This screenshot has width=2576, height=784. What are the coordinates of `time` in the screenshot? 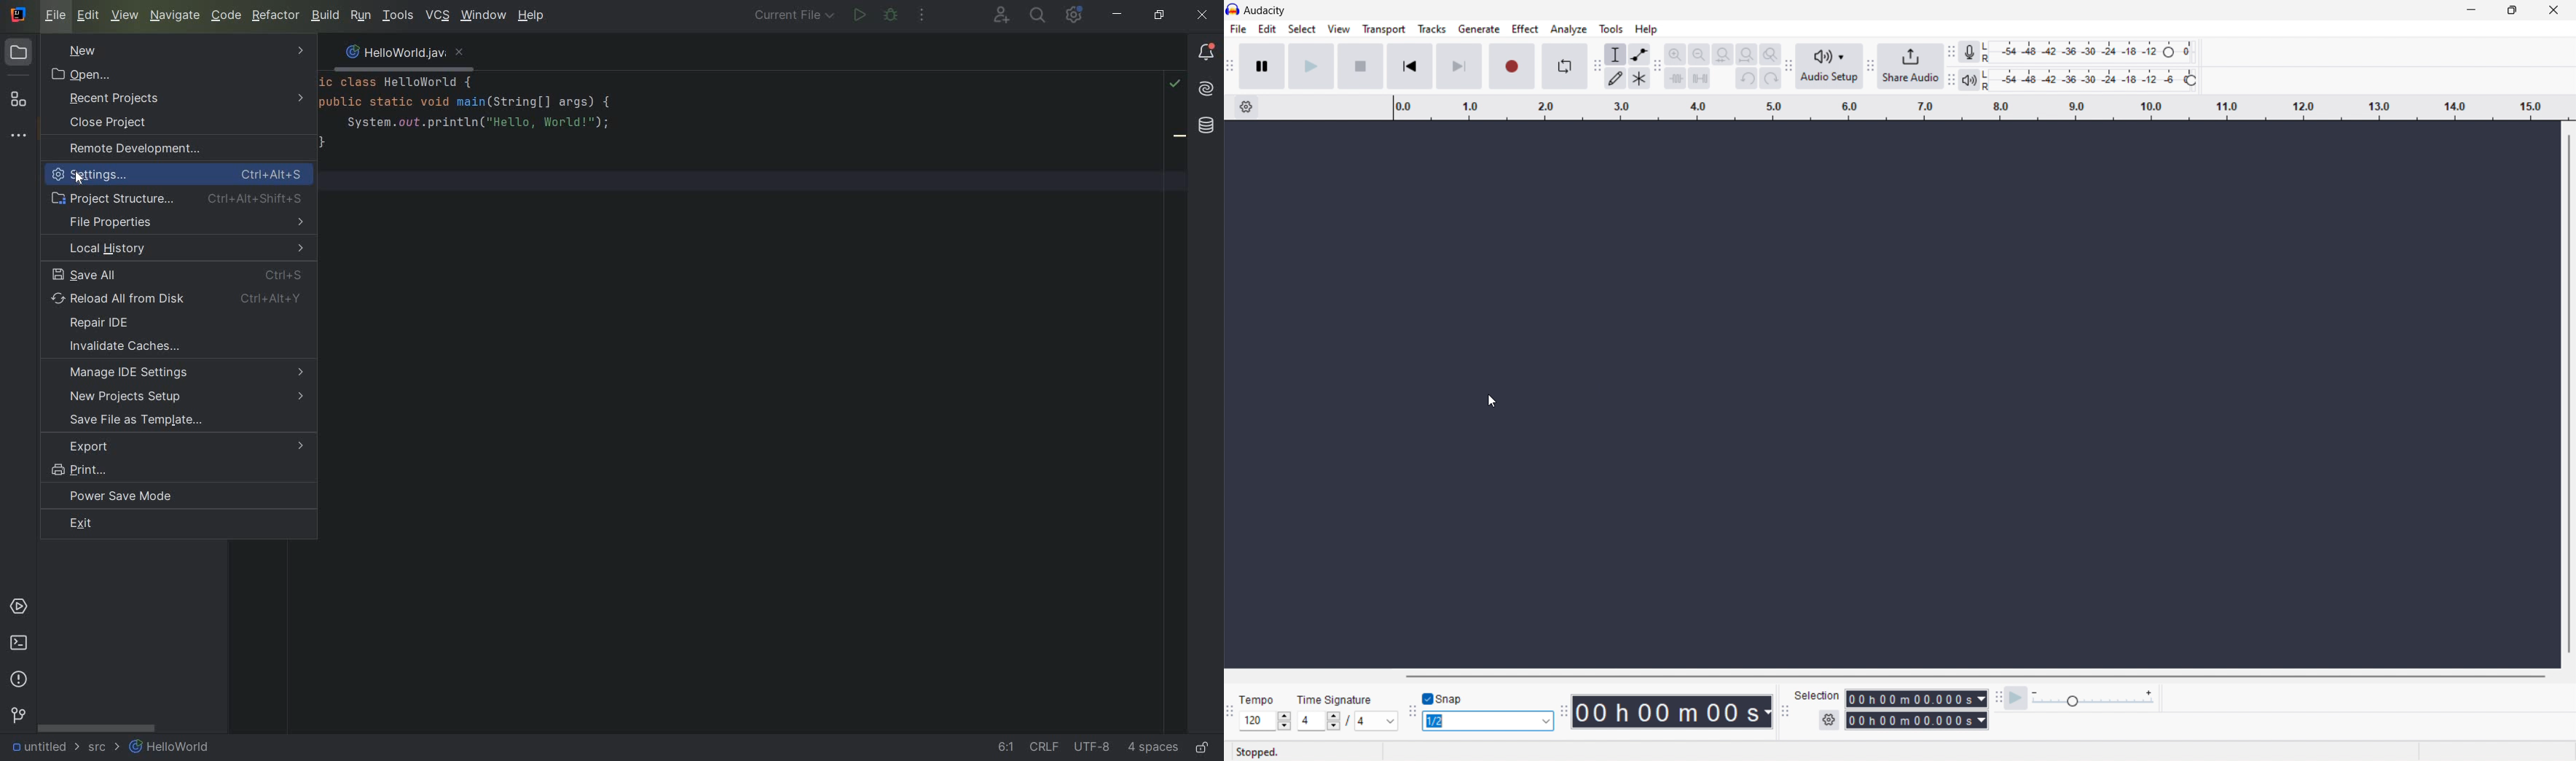 It's located at (1671, 712).